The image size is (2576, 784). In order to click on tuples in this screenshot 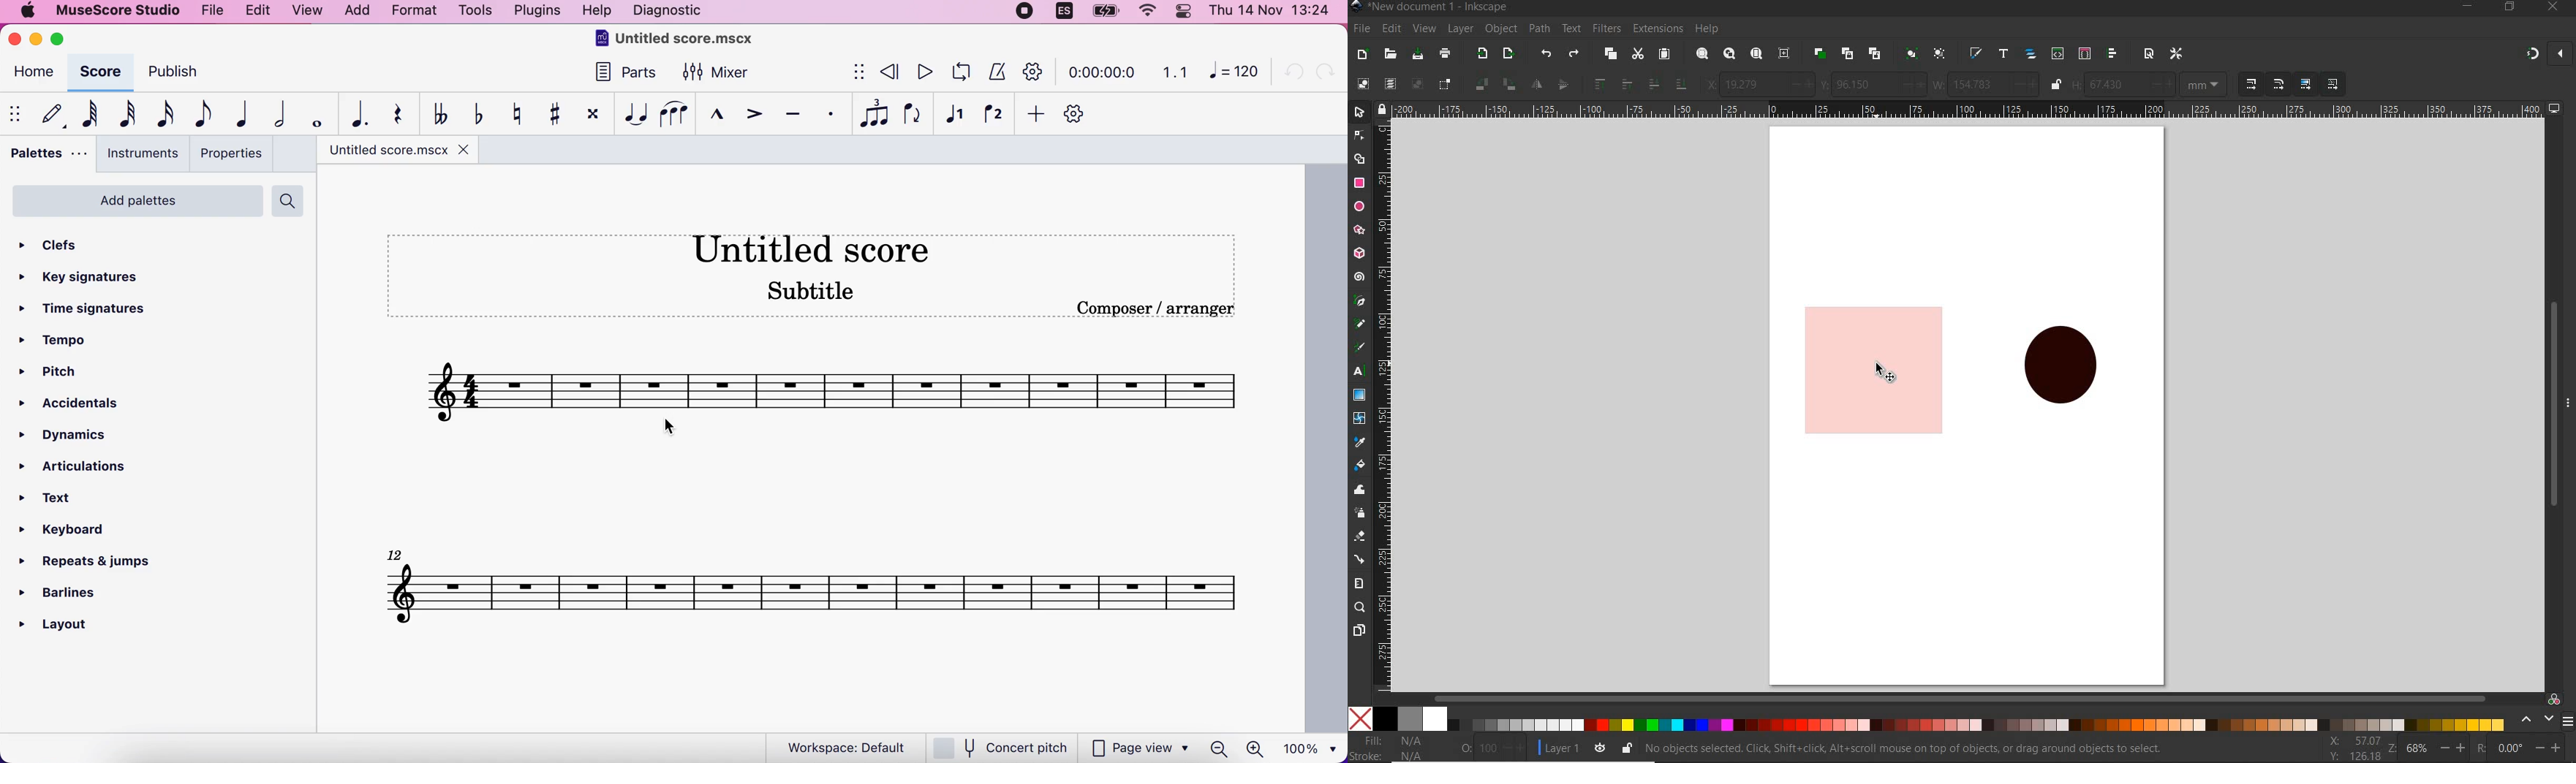, I will do `click(874, 113)`.